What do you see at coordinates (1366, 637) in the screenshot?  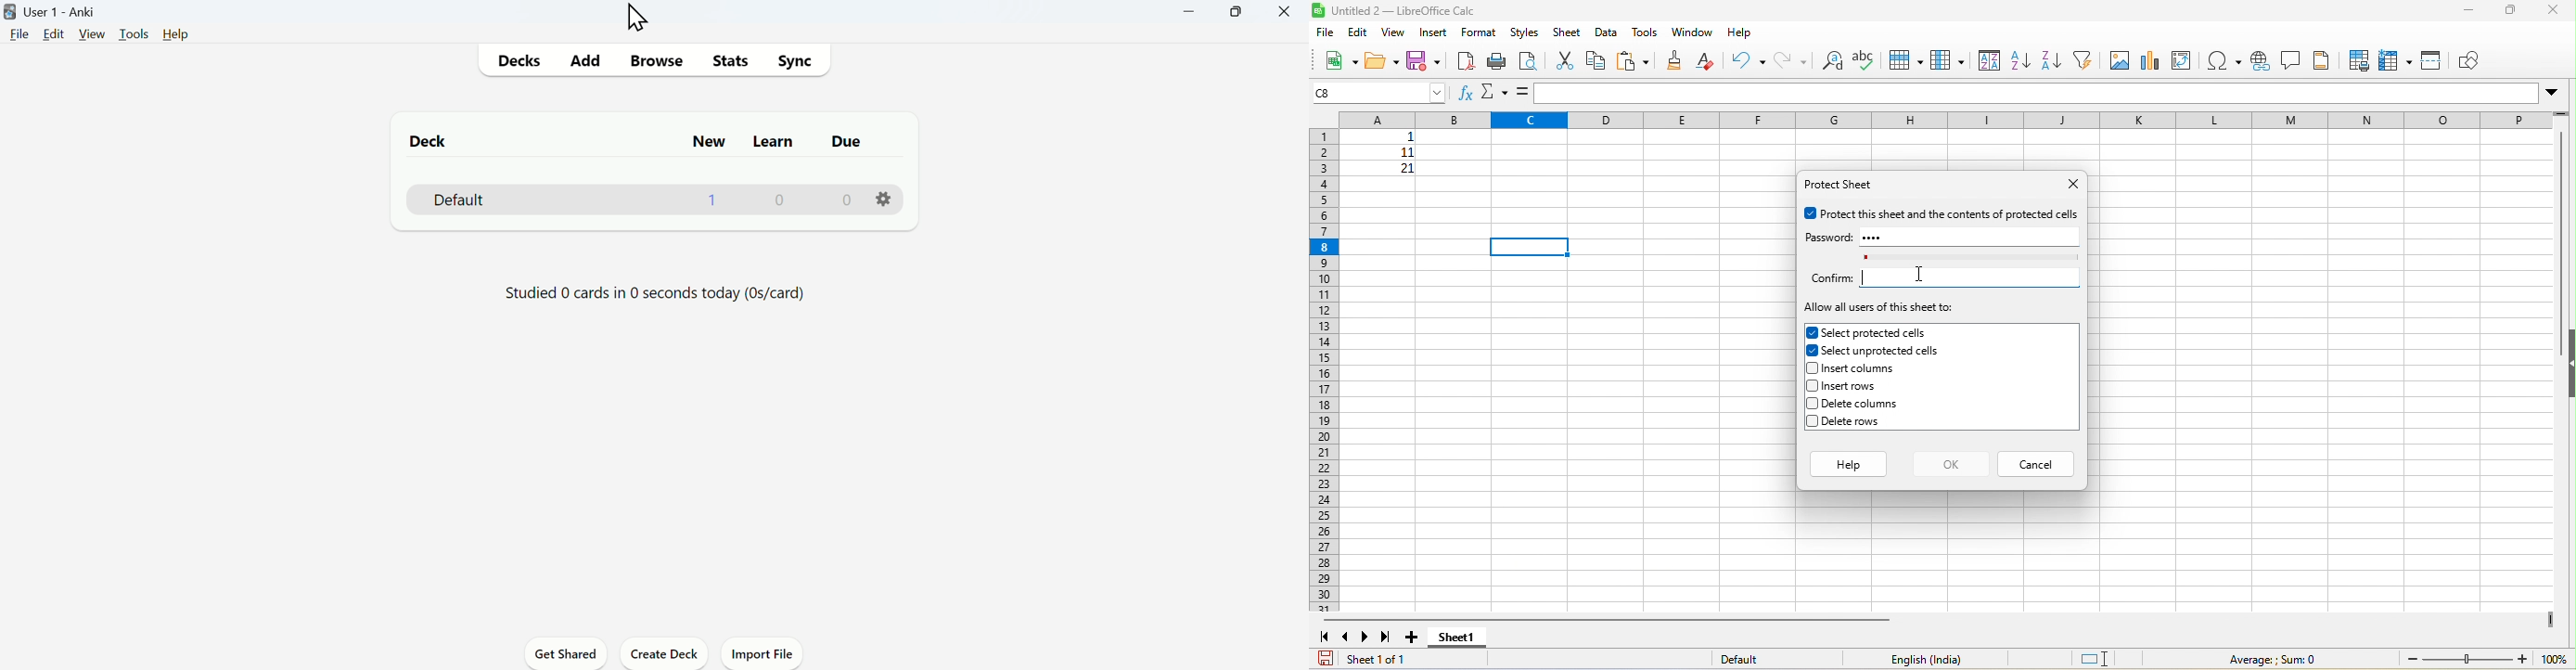 I see `next` at bounding box center [1366, 637].